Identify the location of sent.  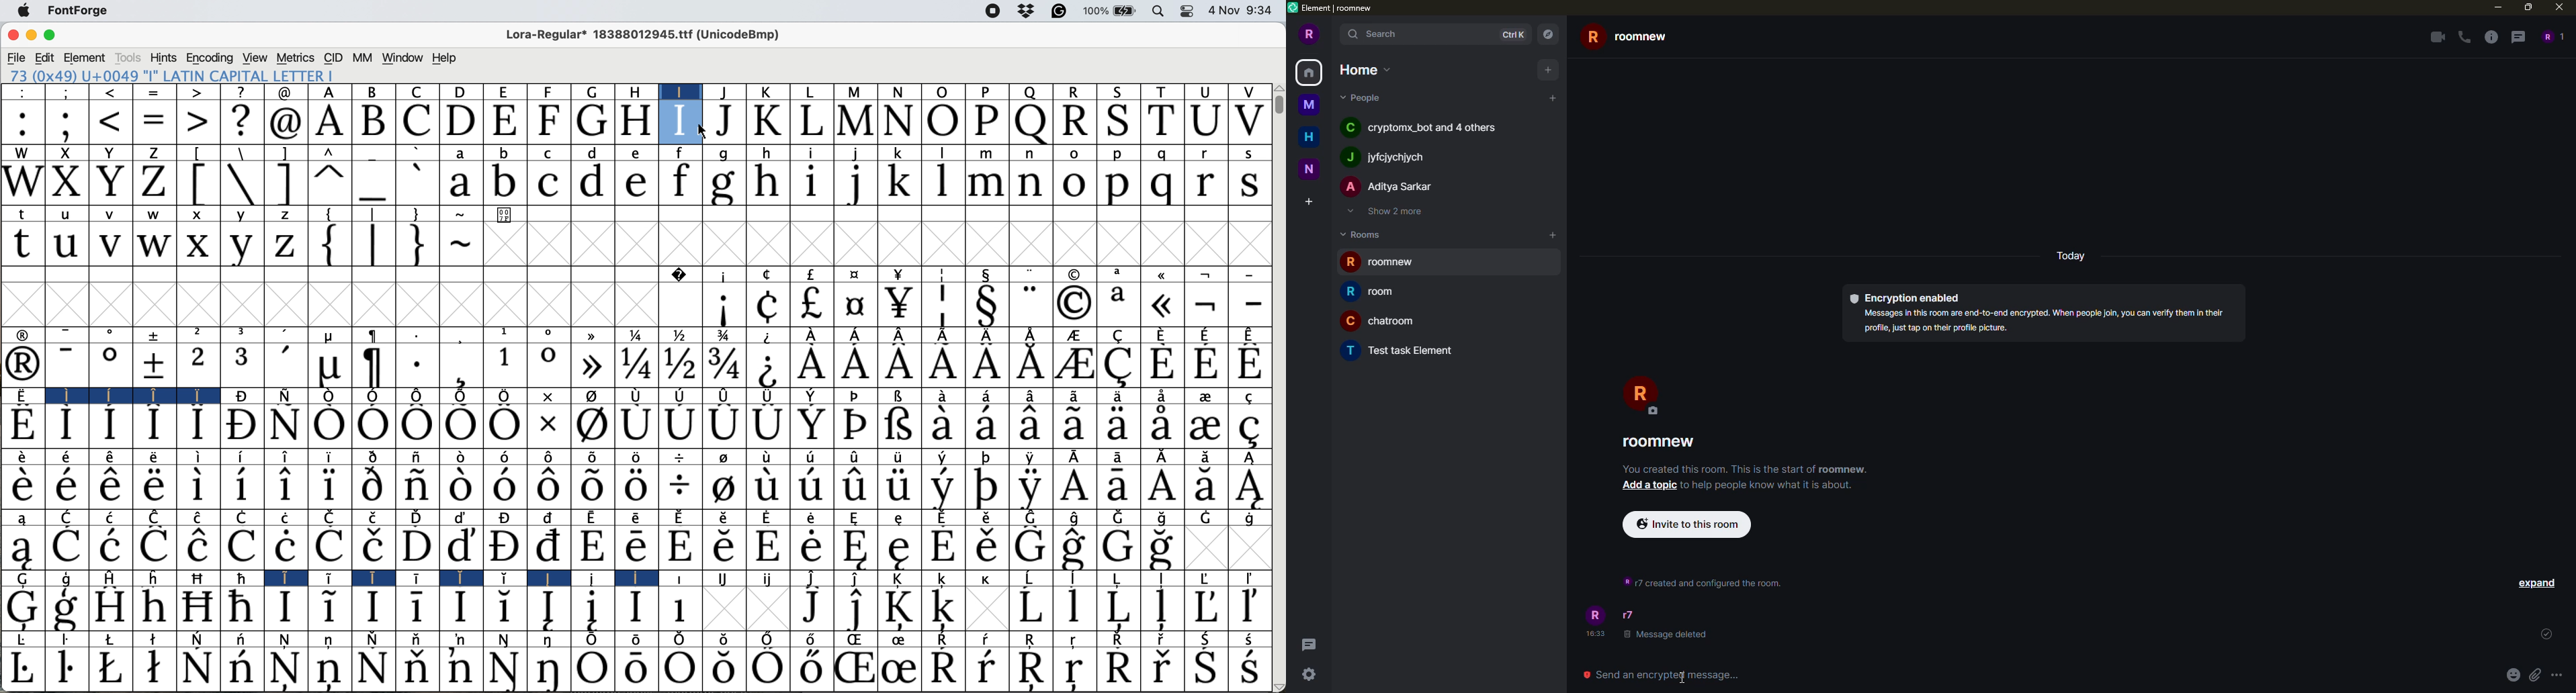
(2544, 635).